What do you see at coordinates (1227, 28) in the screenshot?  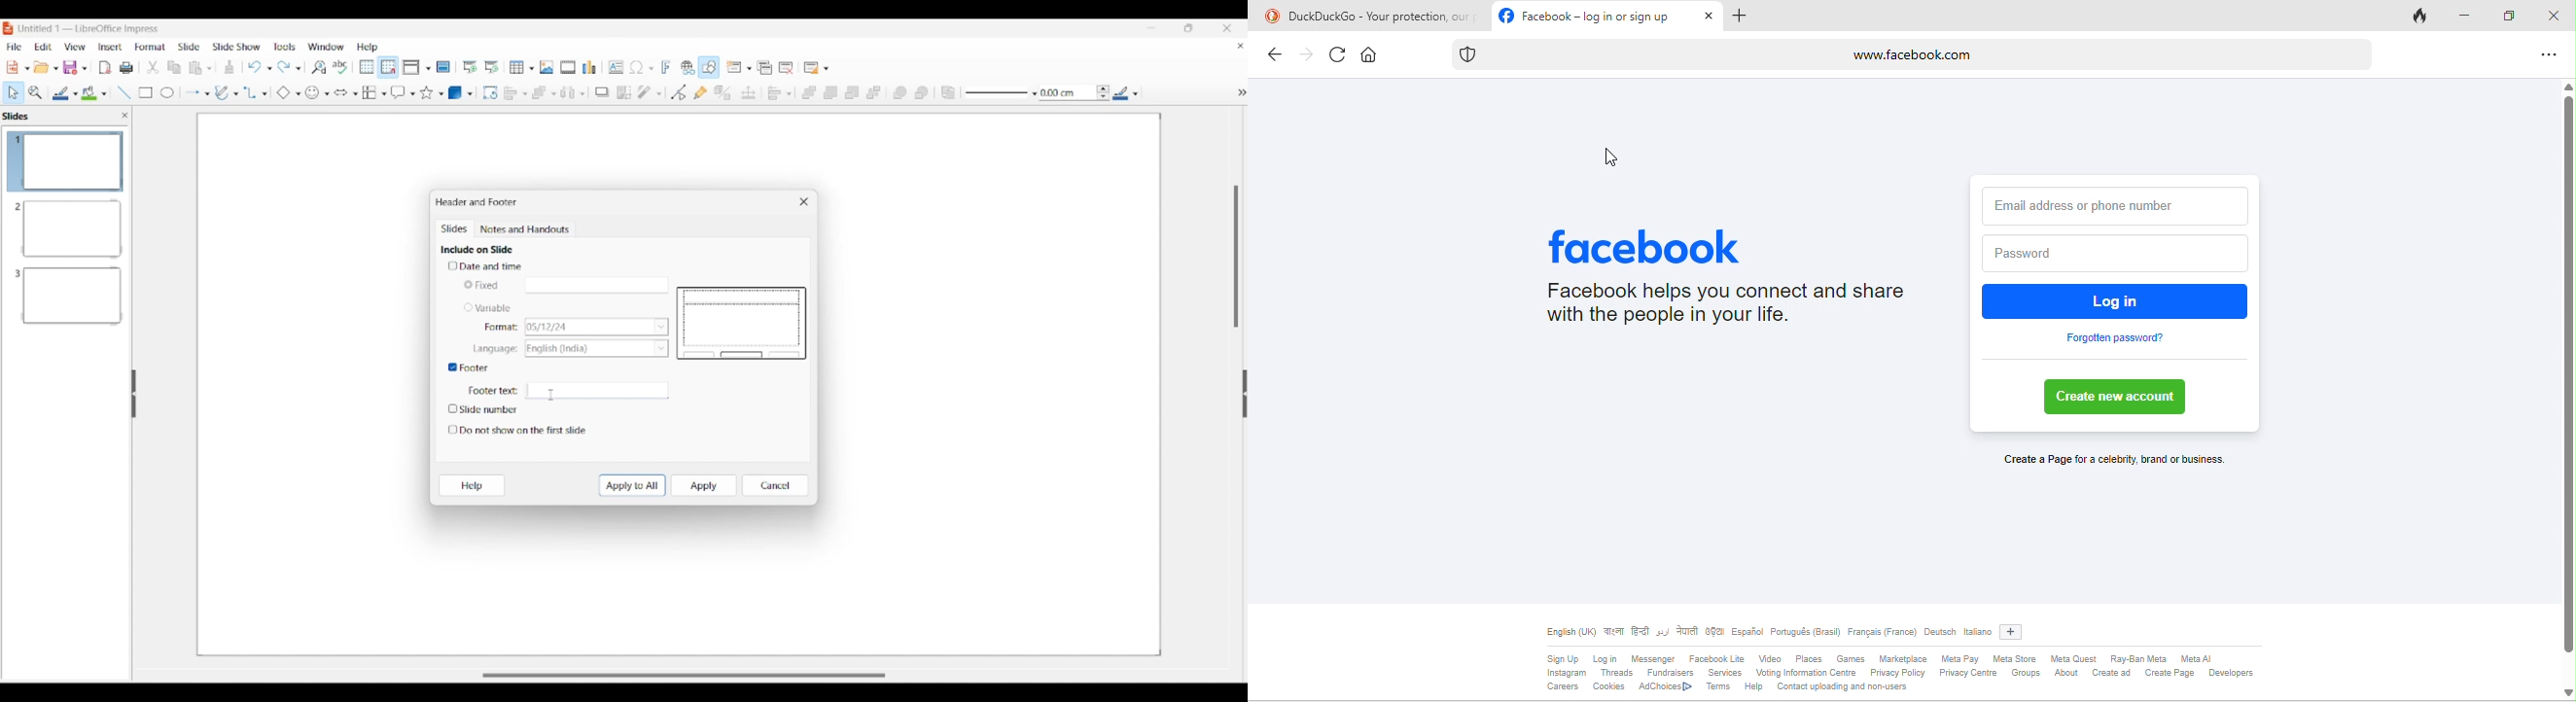 I see `Close interface` at bounding box center [1227, 28].